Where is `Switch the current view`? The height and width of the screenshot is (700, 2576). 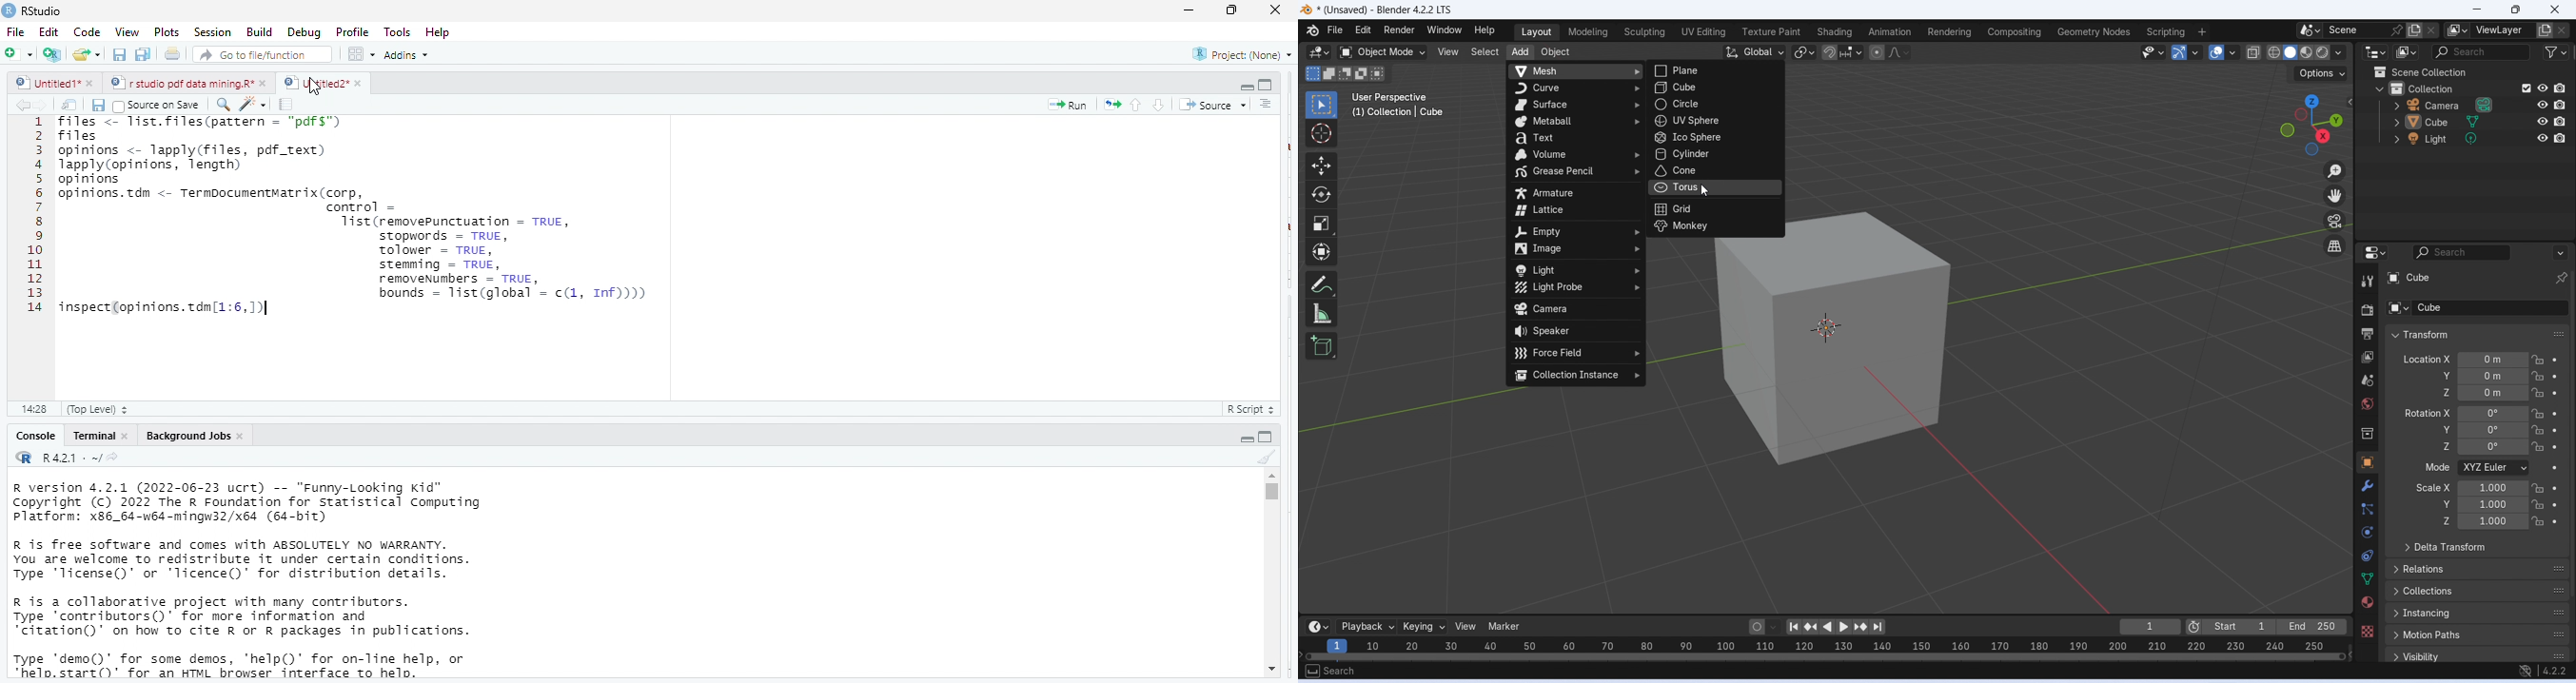 Switch the current view is located at coordinates (2337, 246).